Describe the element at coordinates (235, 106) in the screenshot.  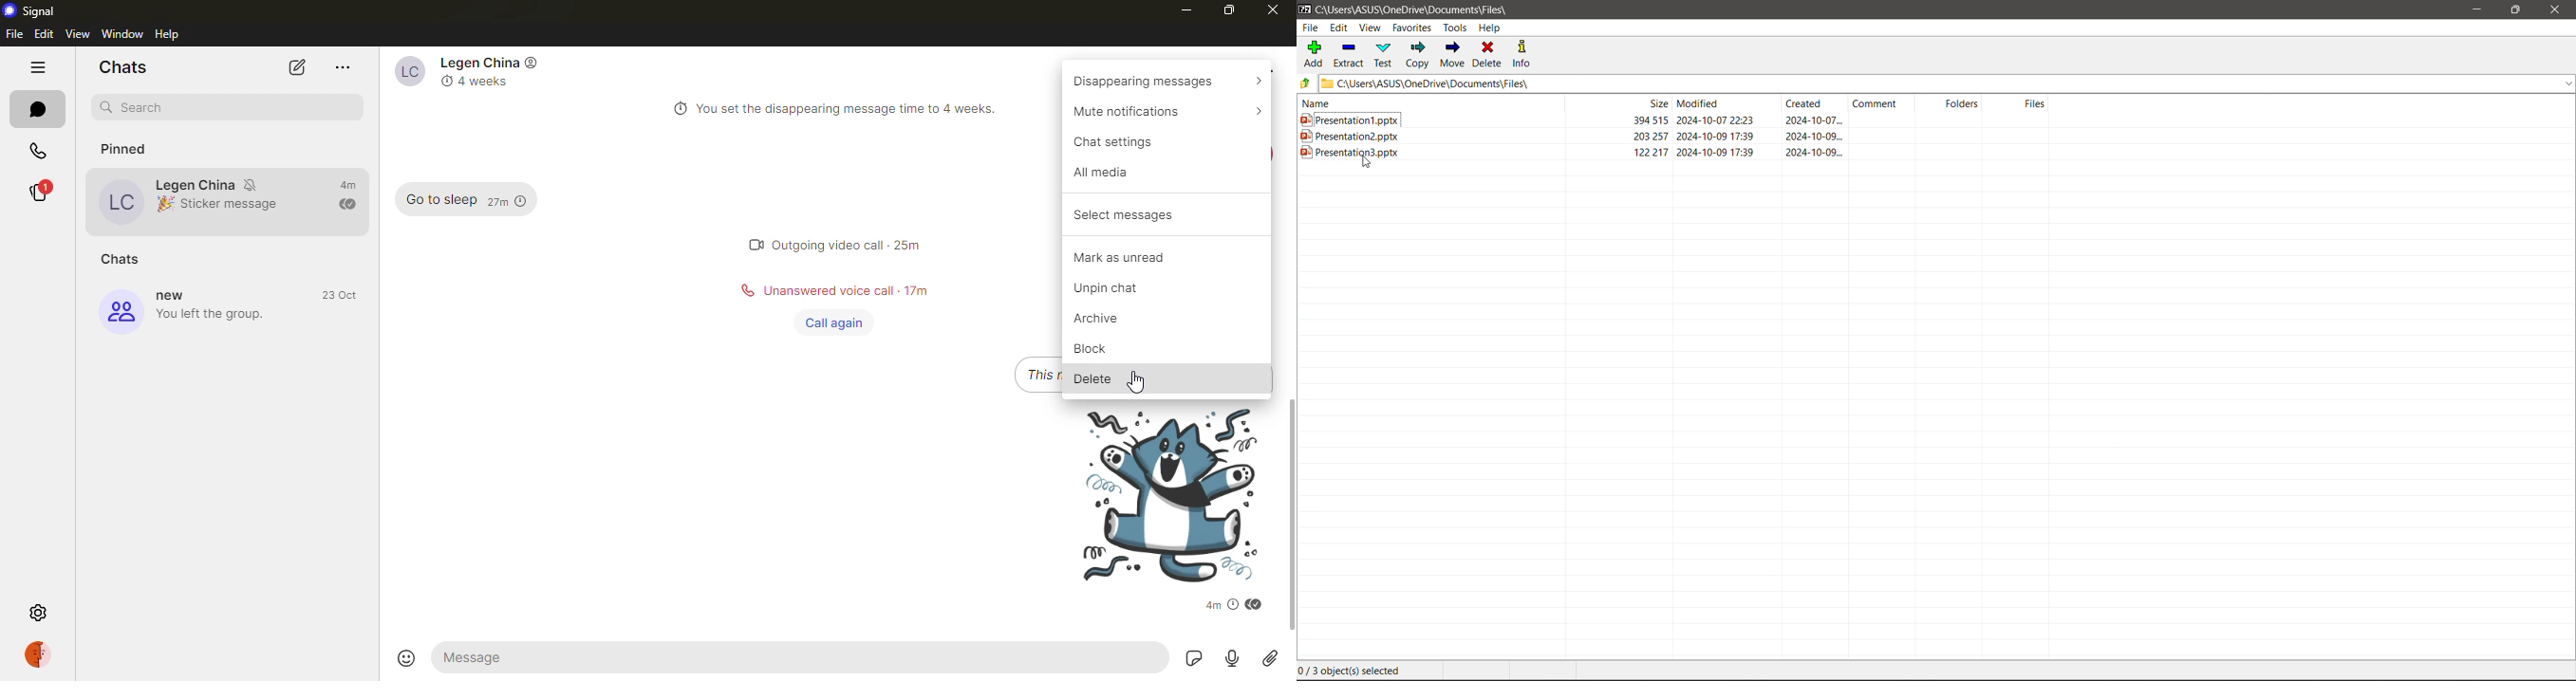
I see `search` at that location.